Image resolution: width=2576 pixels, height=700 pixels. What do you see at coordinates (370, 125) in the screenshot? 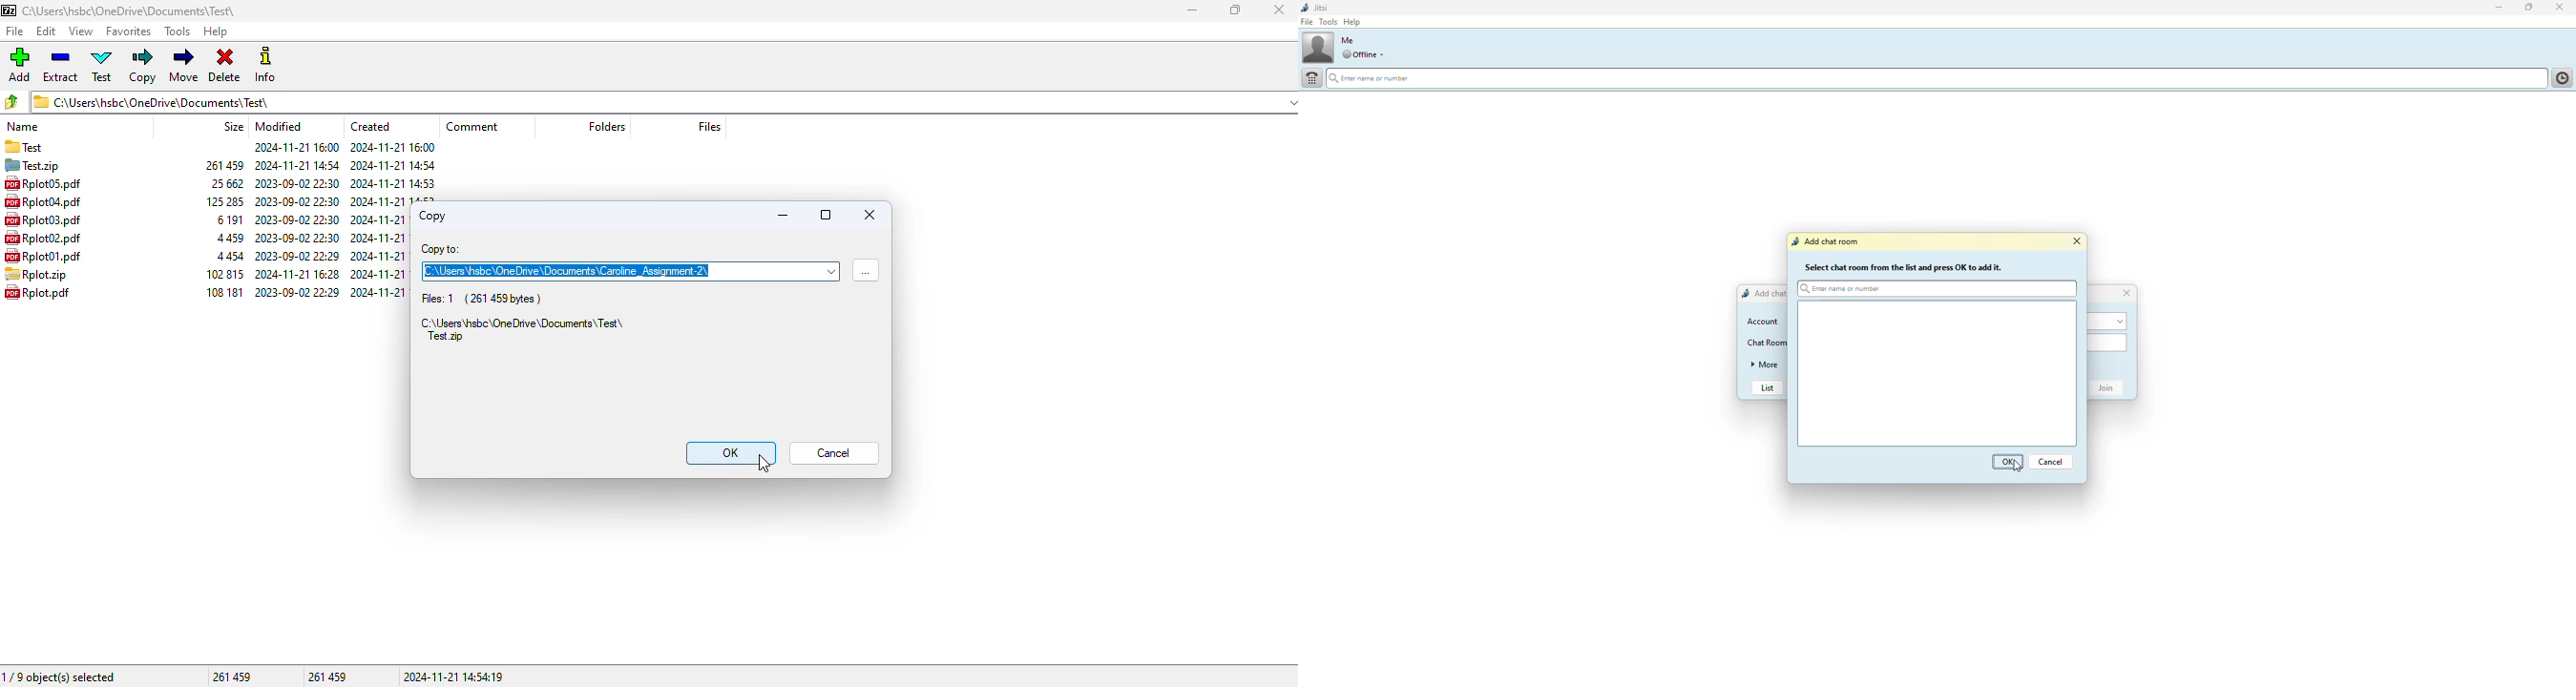
I see `created` at bounding box center [370, 125].